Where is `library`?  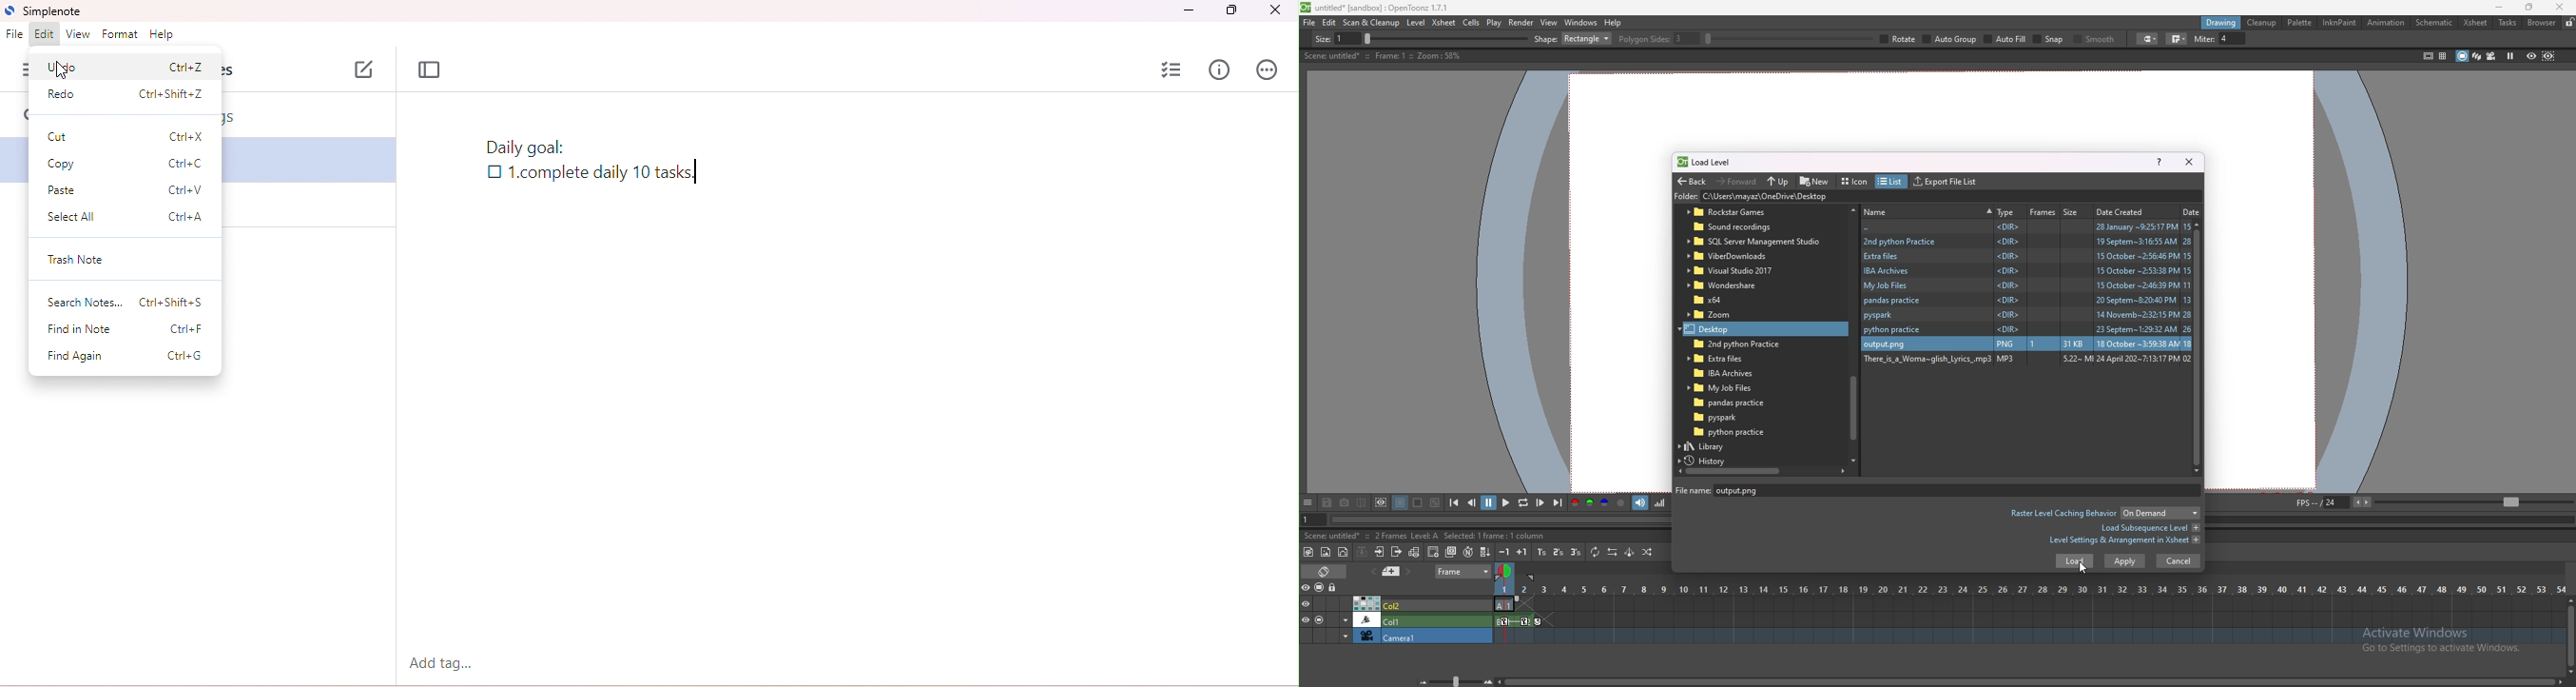 library is located at coordinates (1717, 446).